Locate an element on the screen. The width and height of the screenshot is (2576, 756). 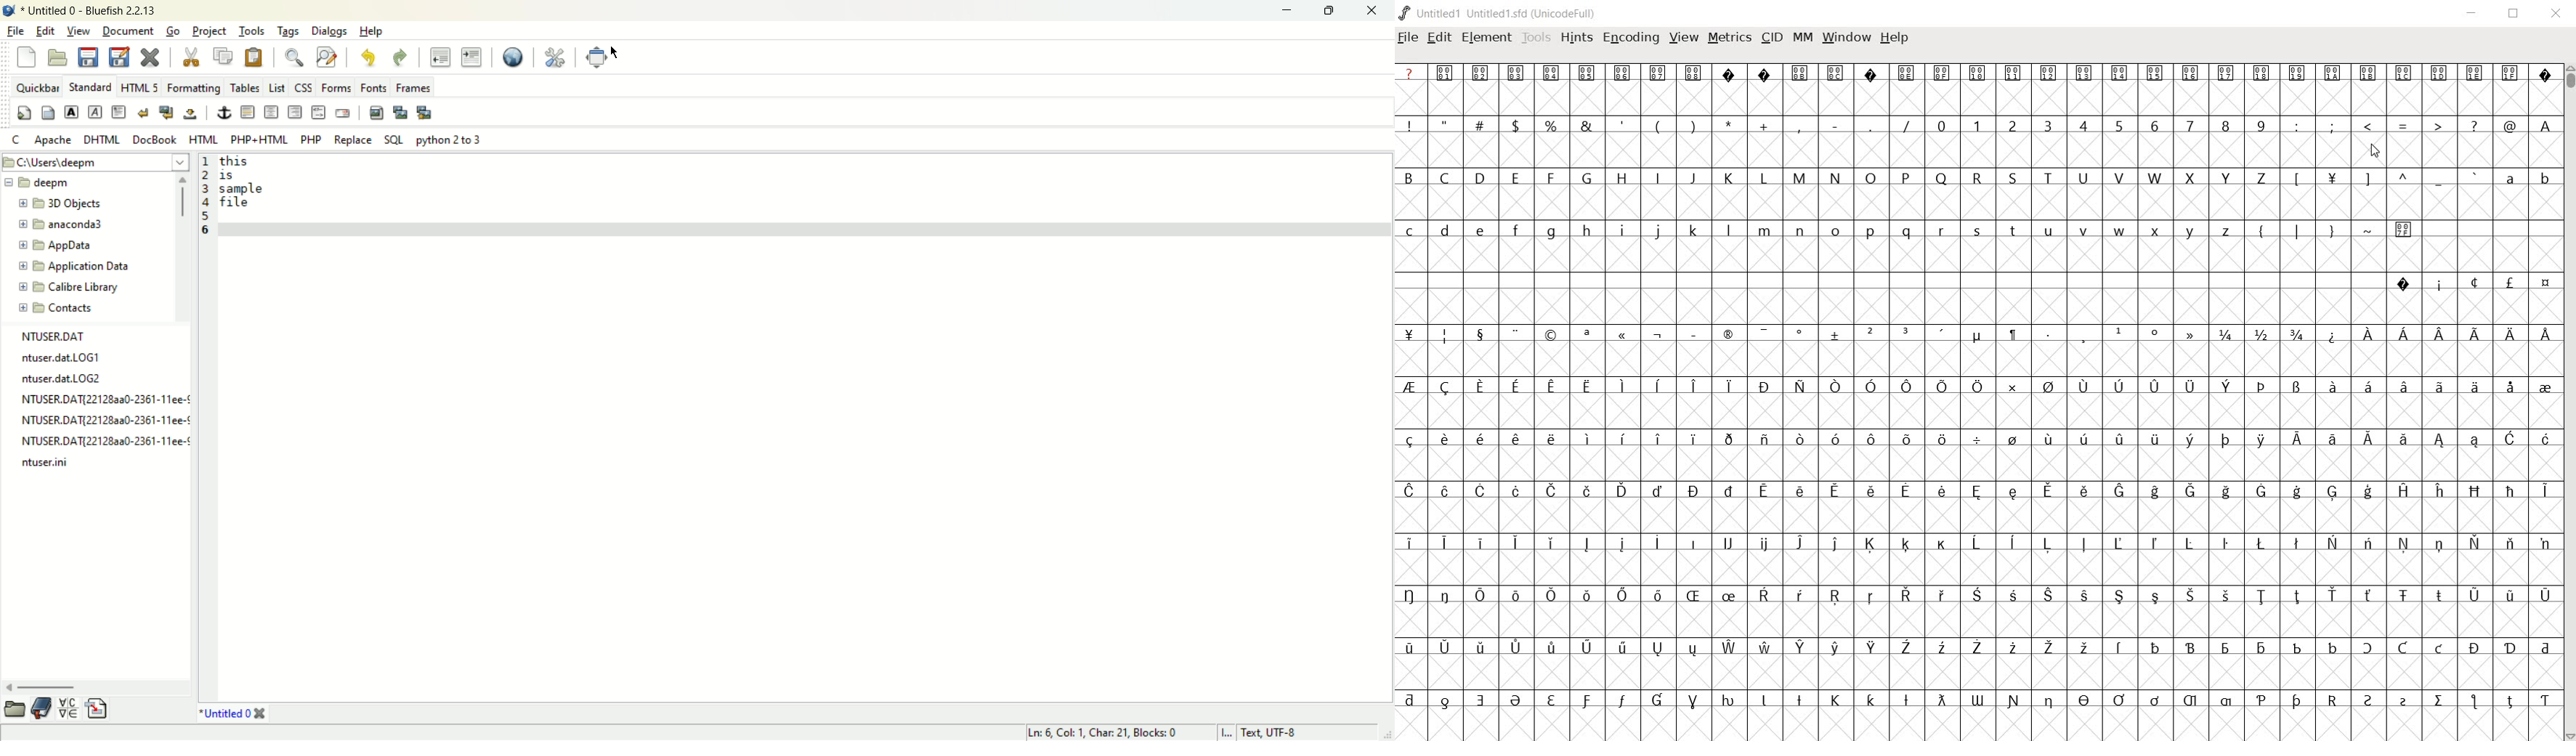
special letters is located at coordinates (1981, 489).